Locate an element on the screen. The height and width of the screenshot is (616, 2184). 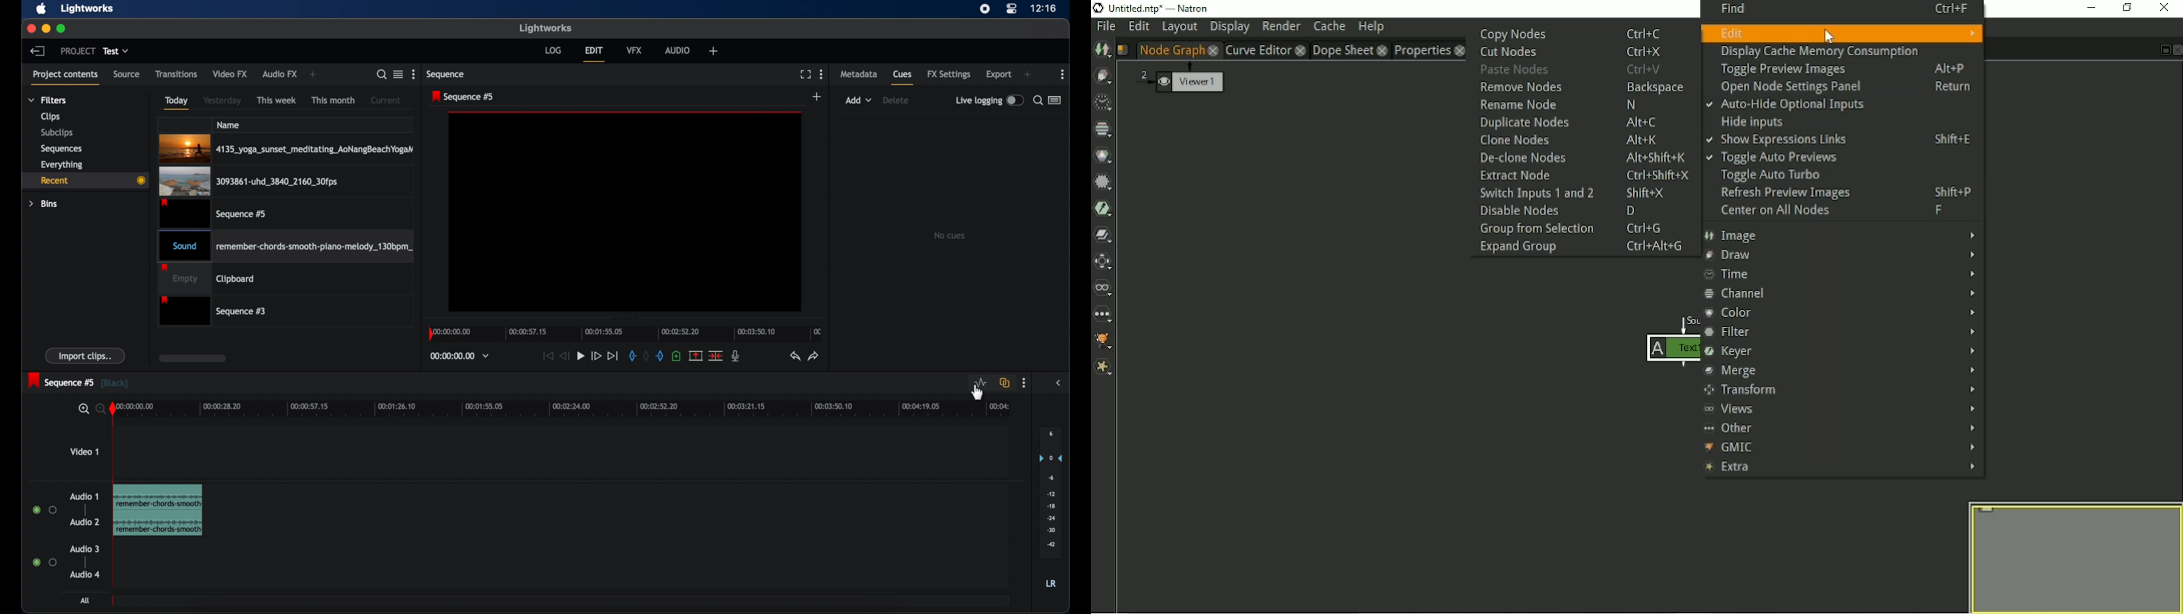
jump to start is located at coordinates (547, 356).